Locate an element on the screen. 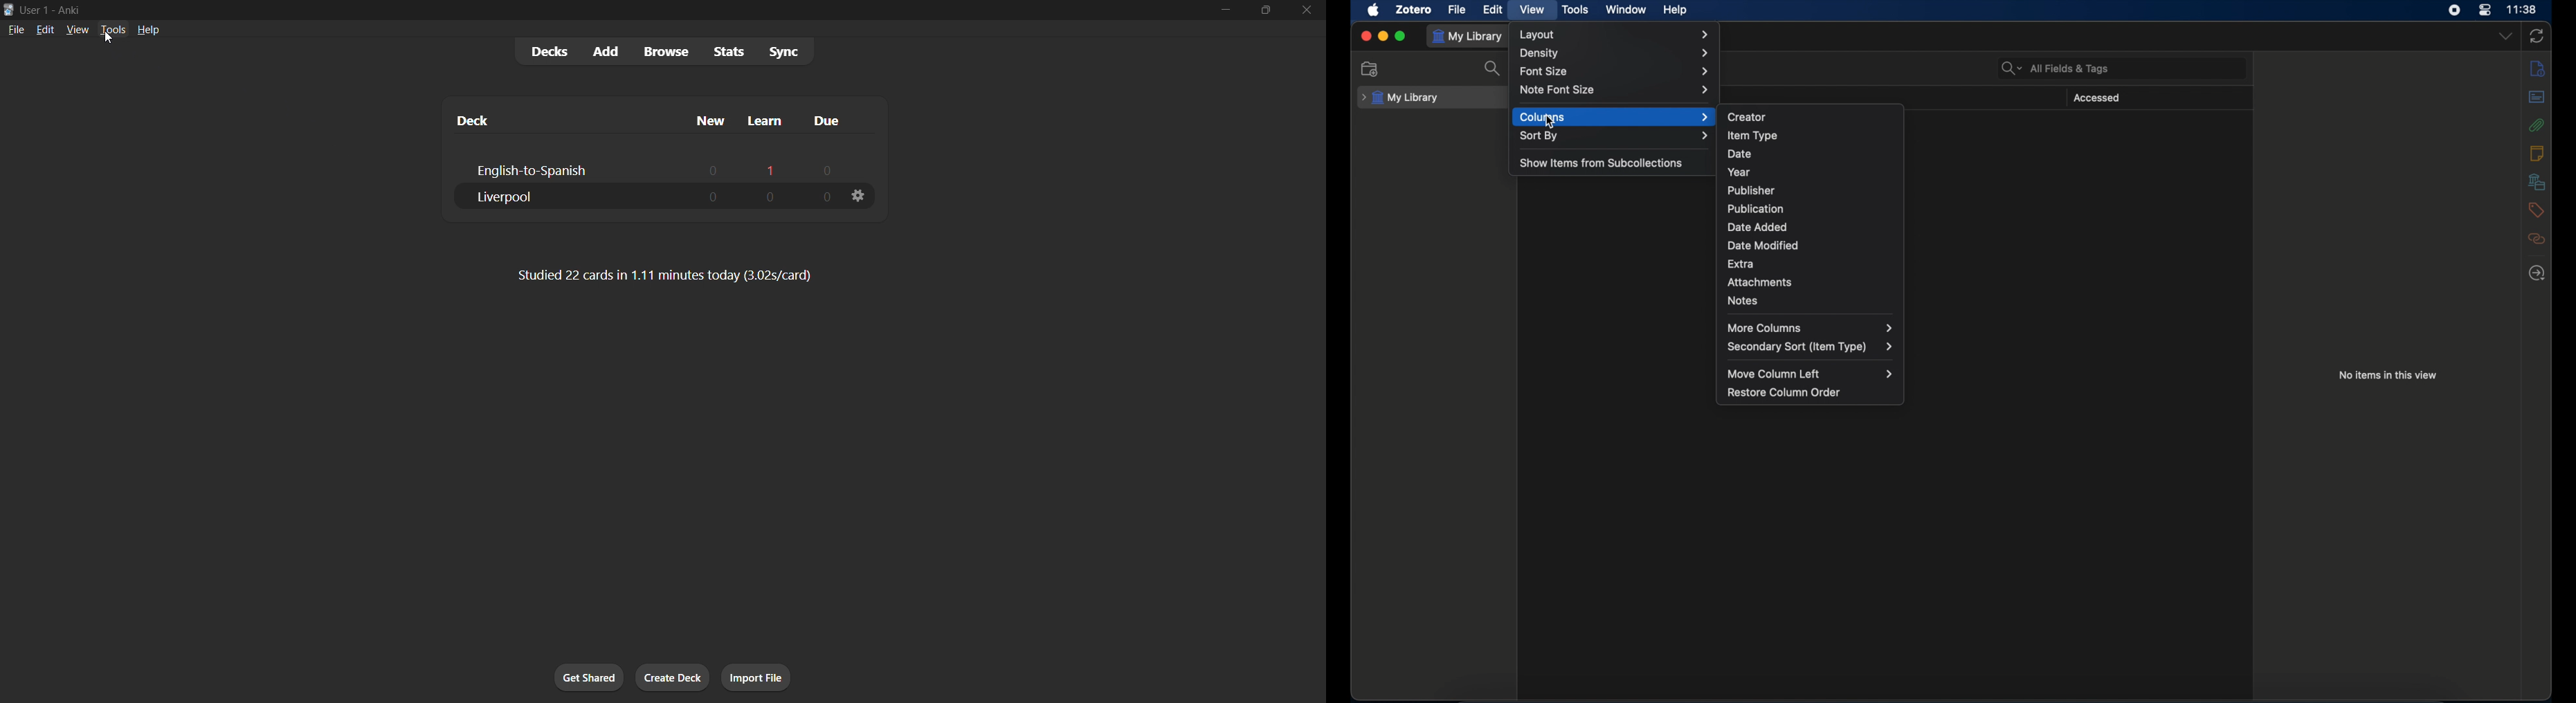  info is located at coordinates (2536, 68).